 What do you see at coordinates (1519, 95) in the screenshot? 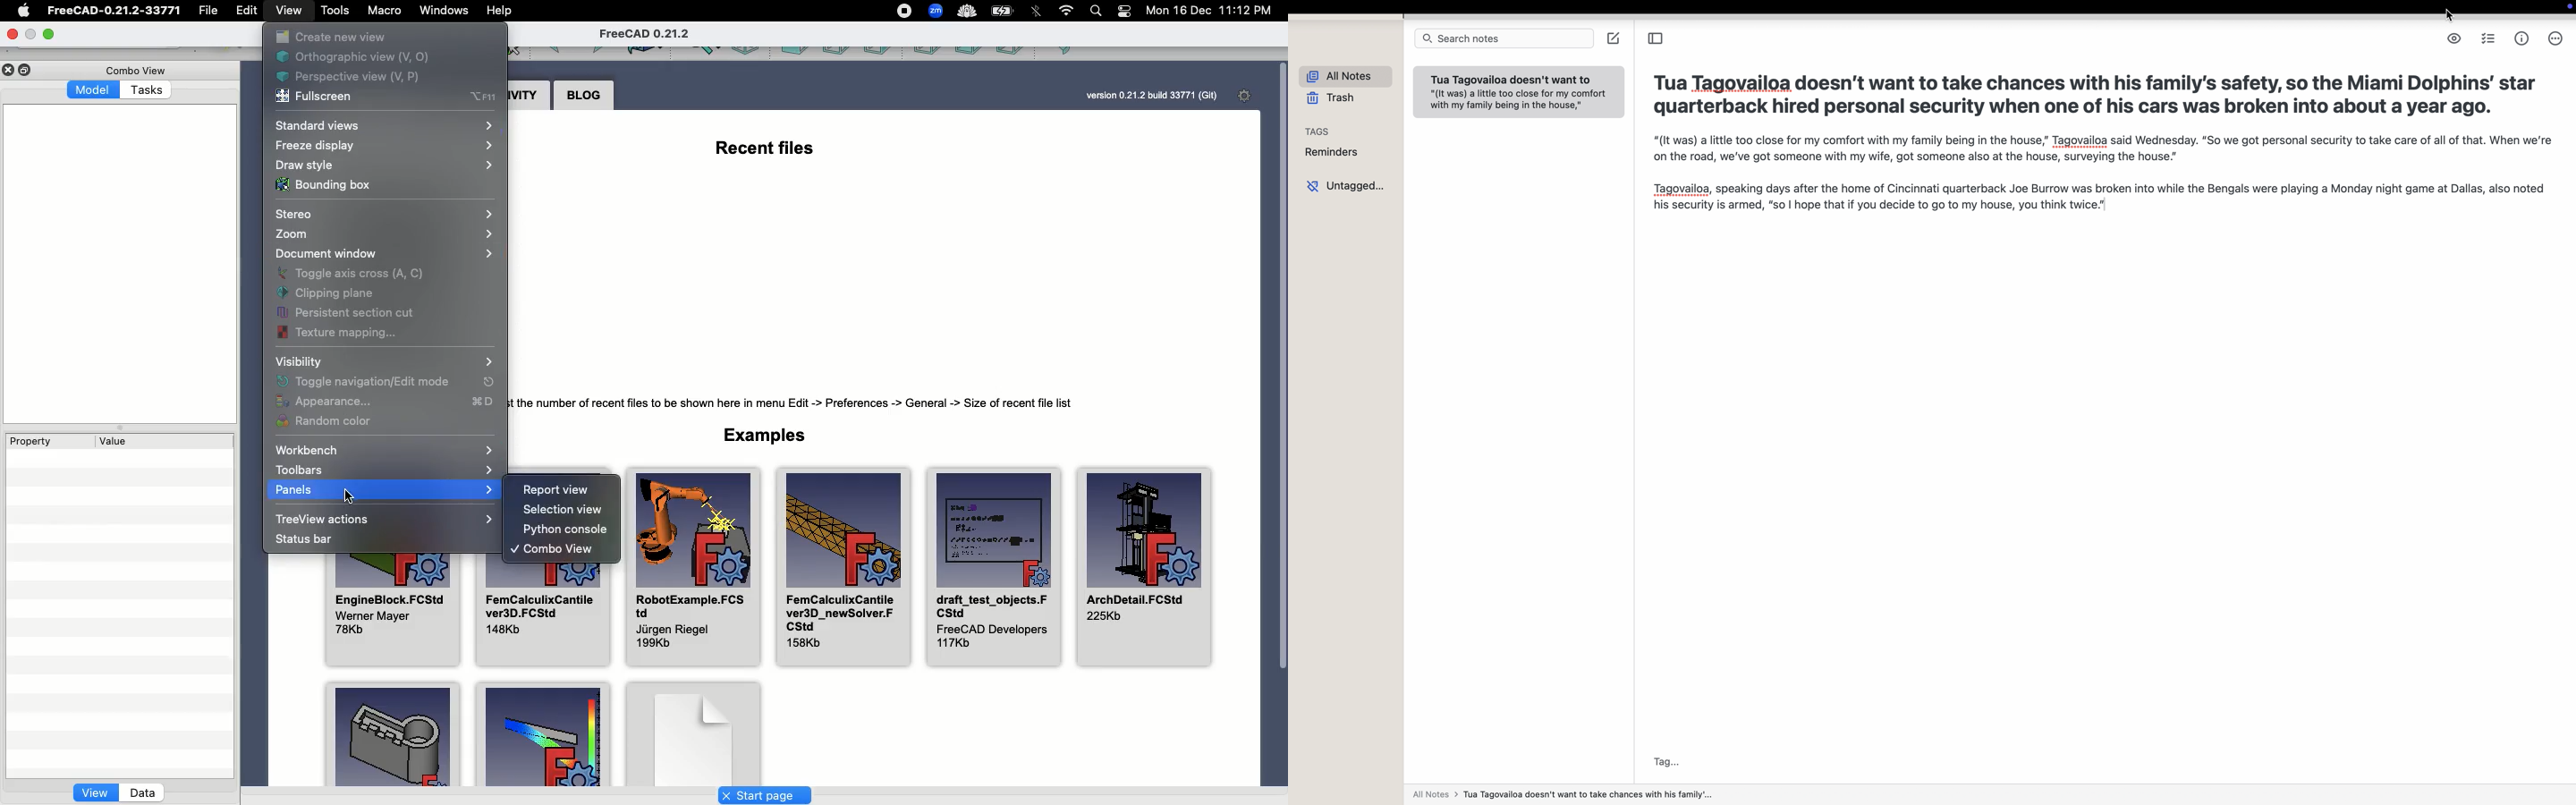
I see `Tua Tagovailoa doesn't want to
"(It was) a little too close for my comfort
with my family being in the house,"` at bounding box center [1519, 95].